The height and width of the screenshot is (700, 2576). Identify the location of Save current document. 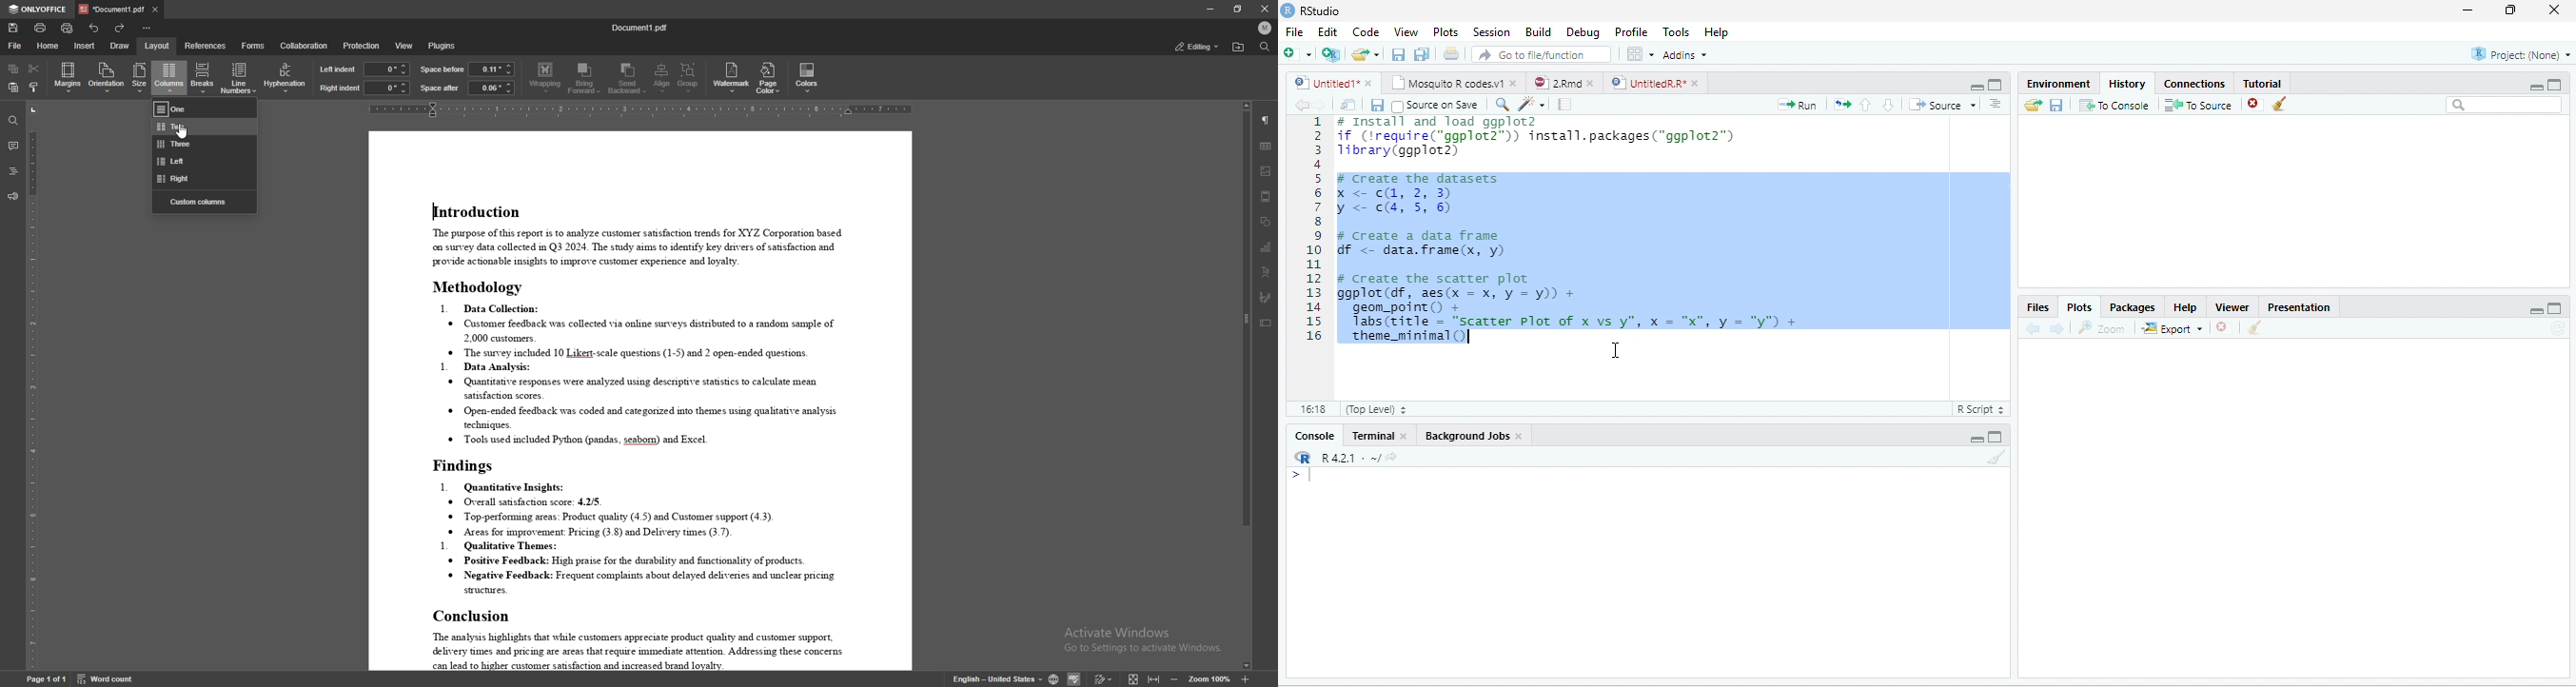
(1399, 53).